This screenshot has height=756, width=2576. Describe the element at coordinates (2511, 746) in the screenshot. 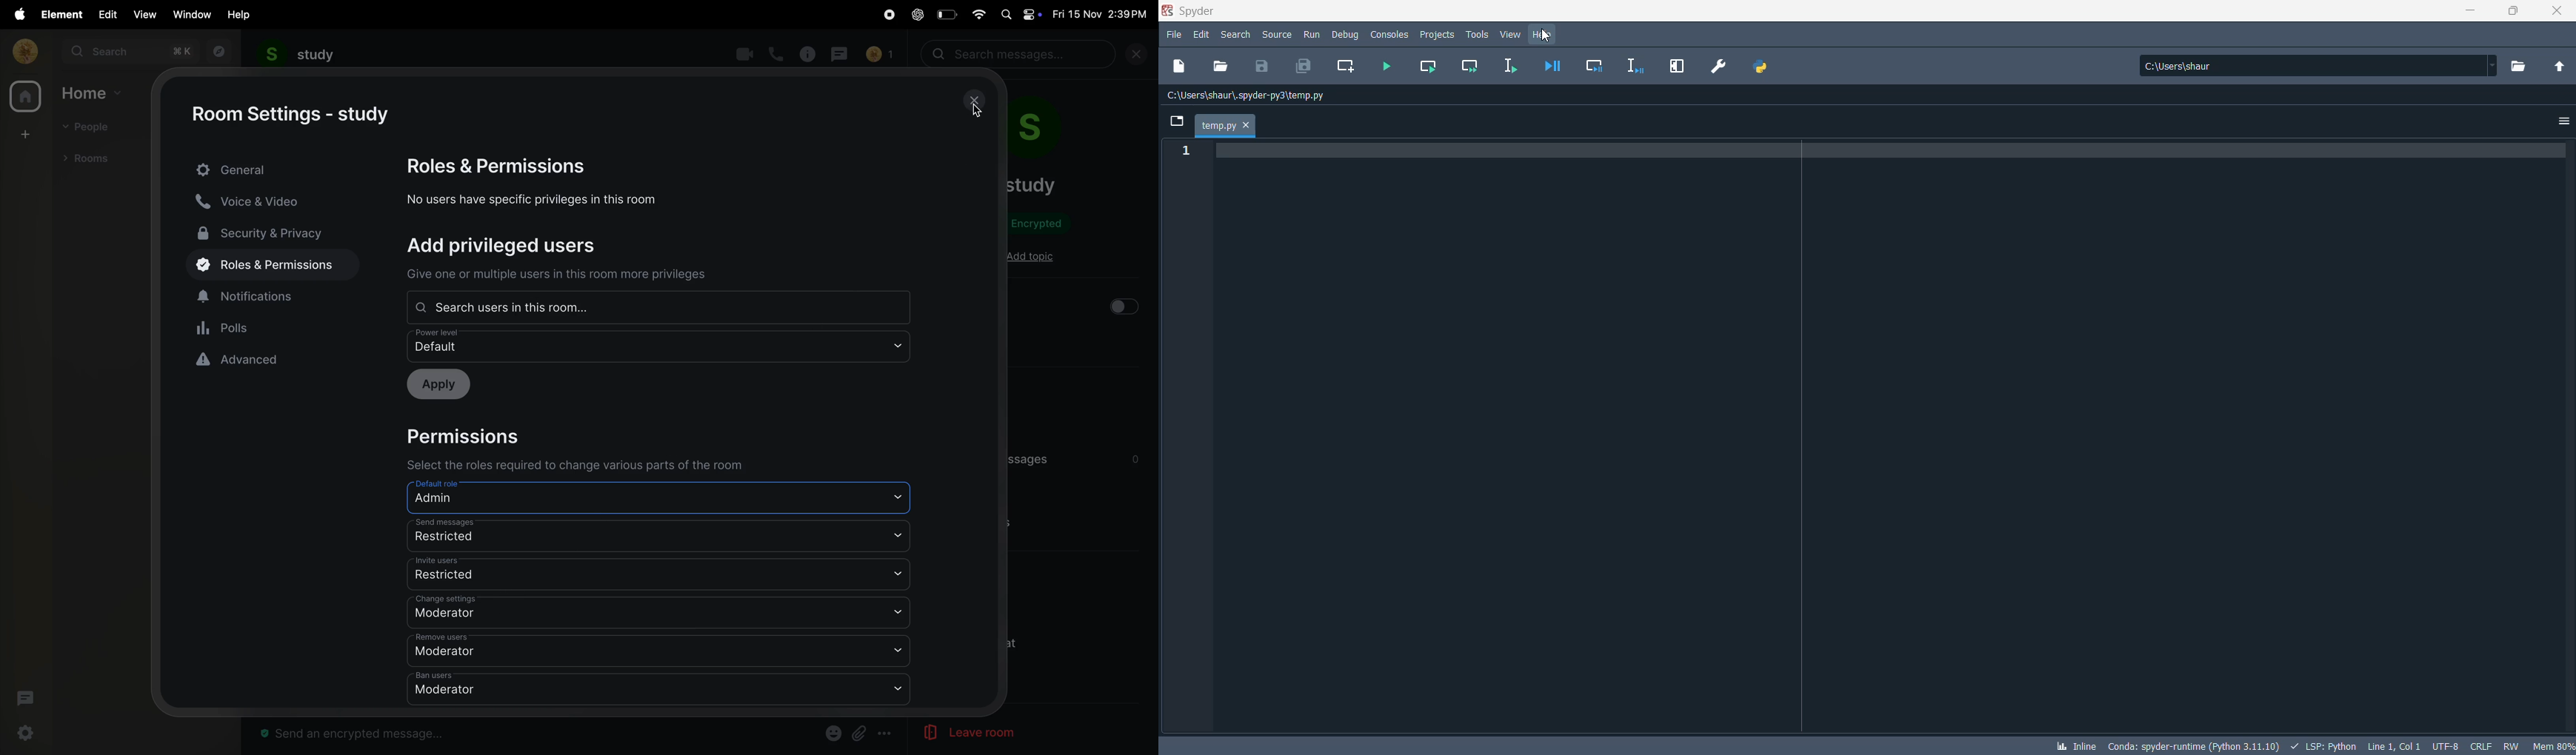

I see `file control` at that location.